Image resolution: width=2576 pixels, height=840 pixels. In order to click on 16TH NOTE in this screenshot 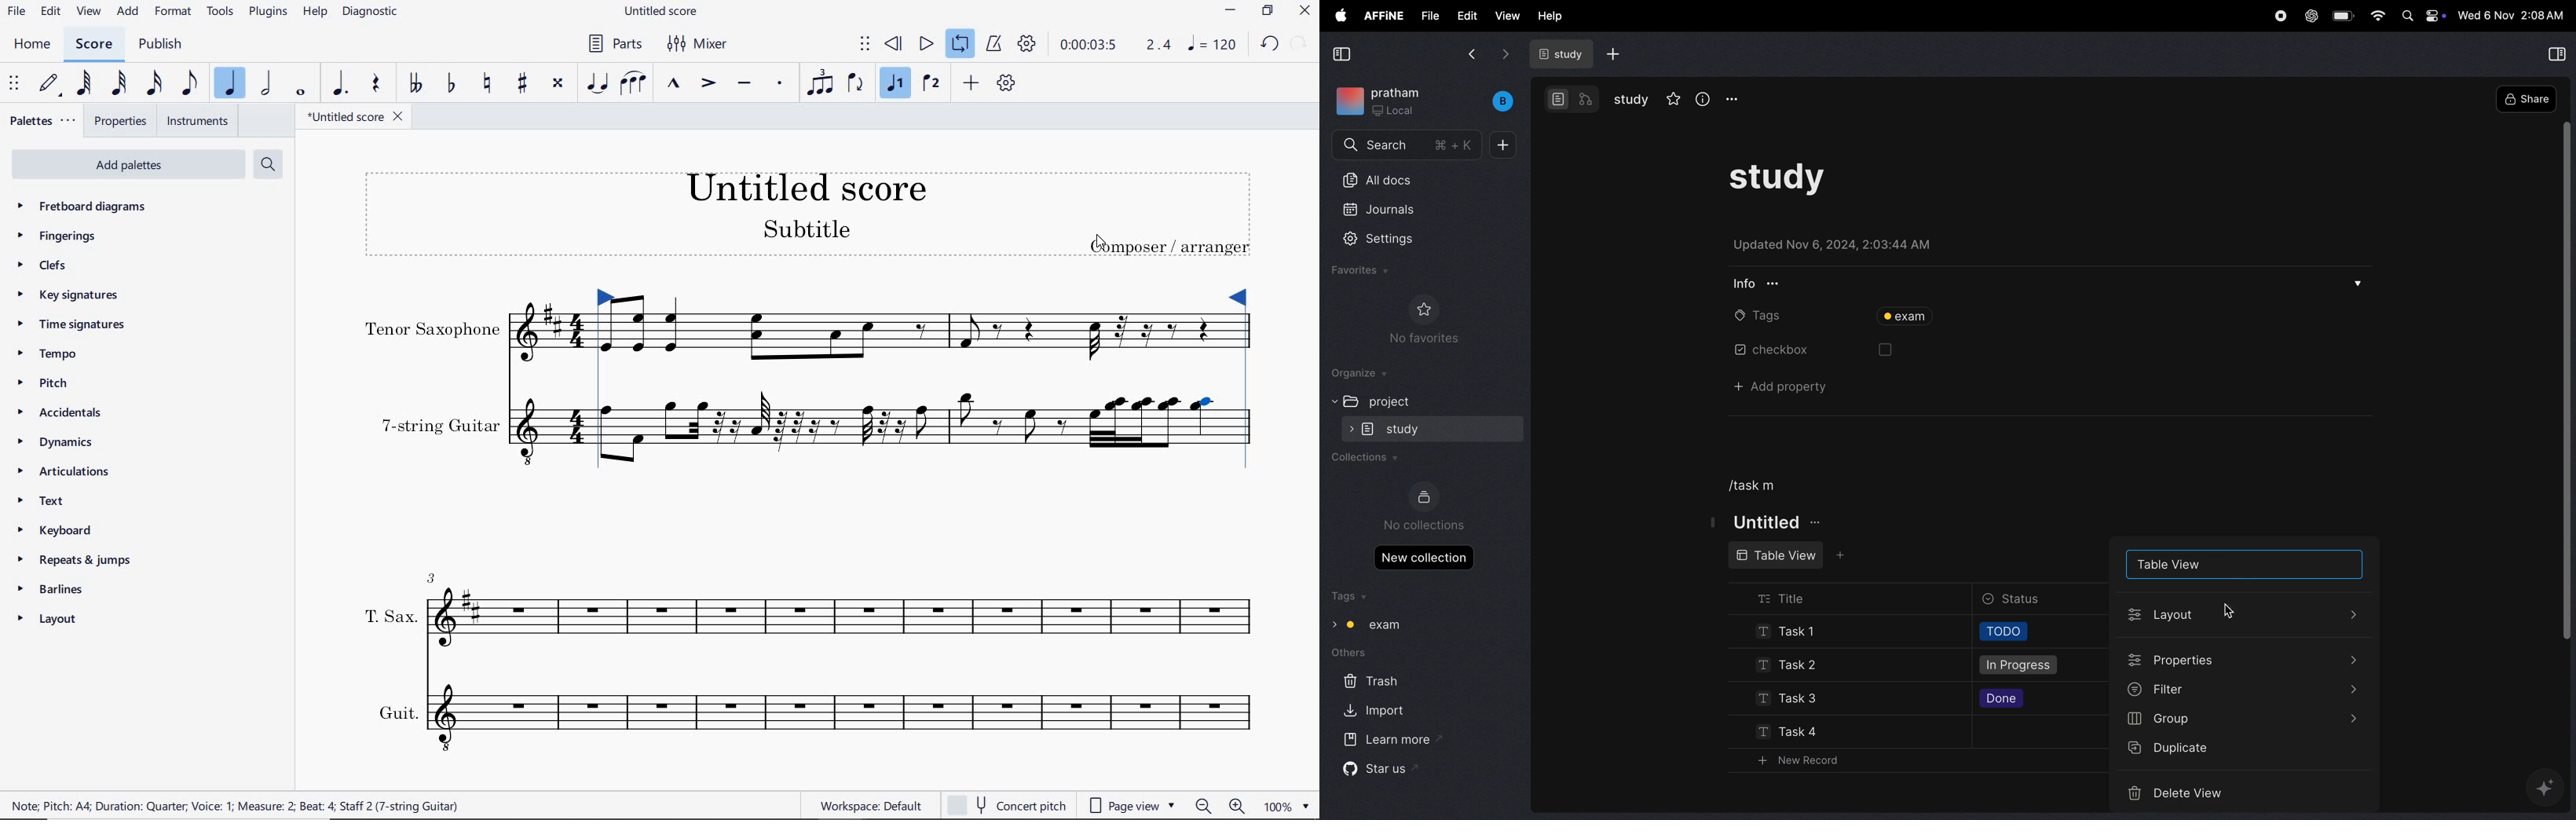, I will do `click(152, 83)`.